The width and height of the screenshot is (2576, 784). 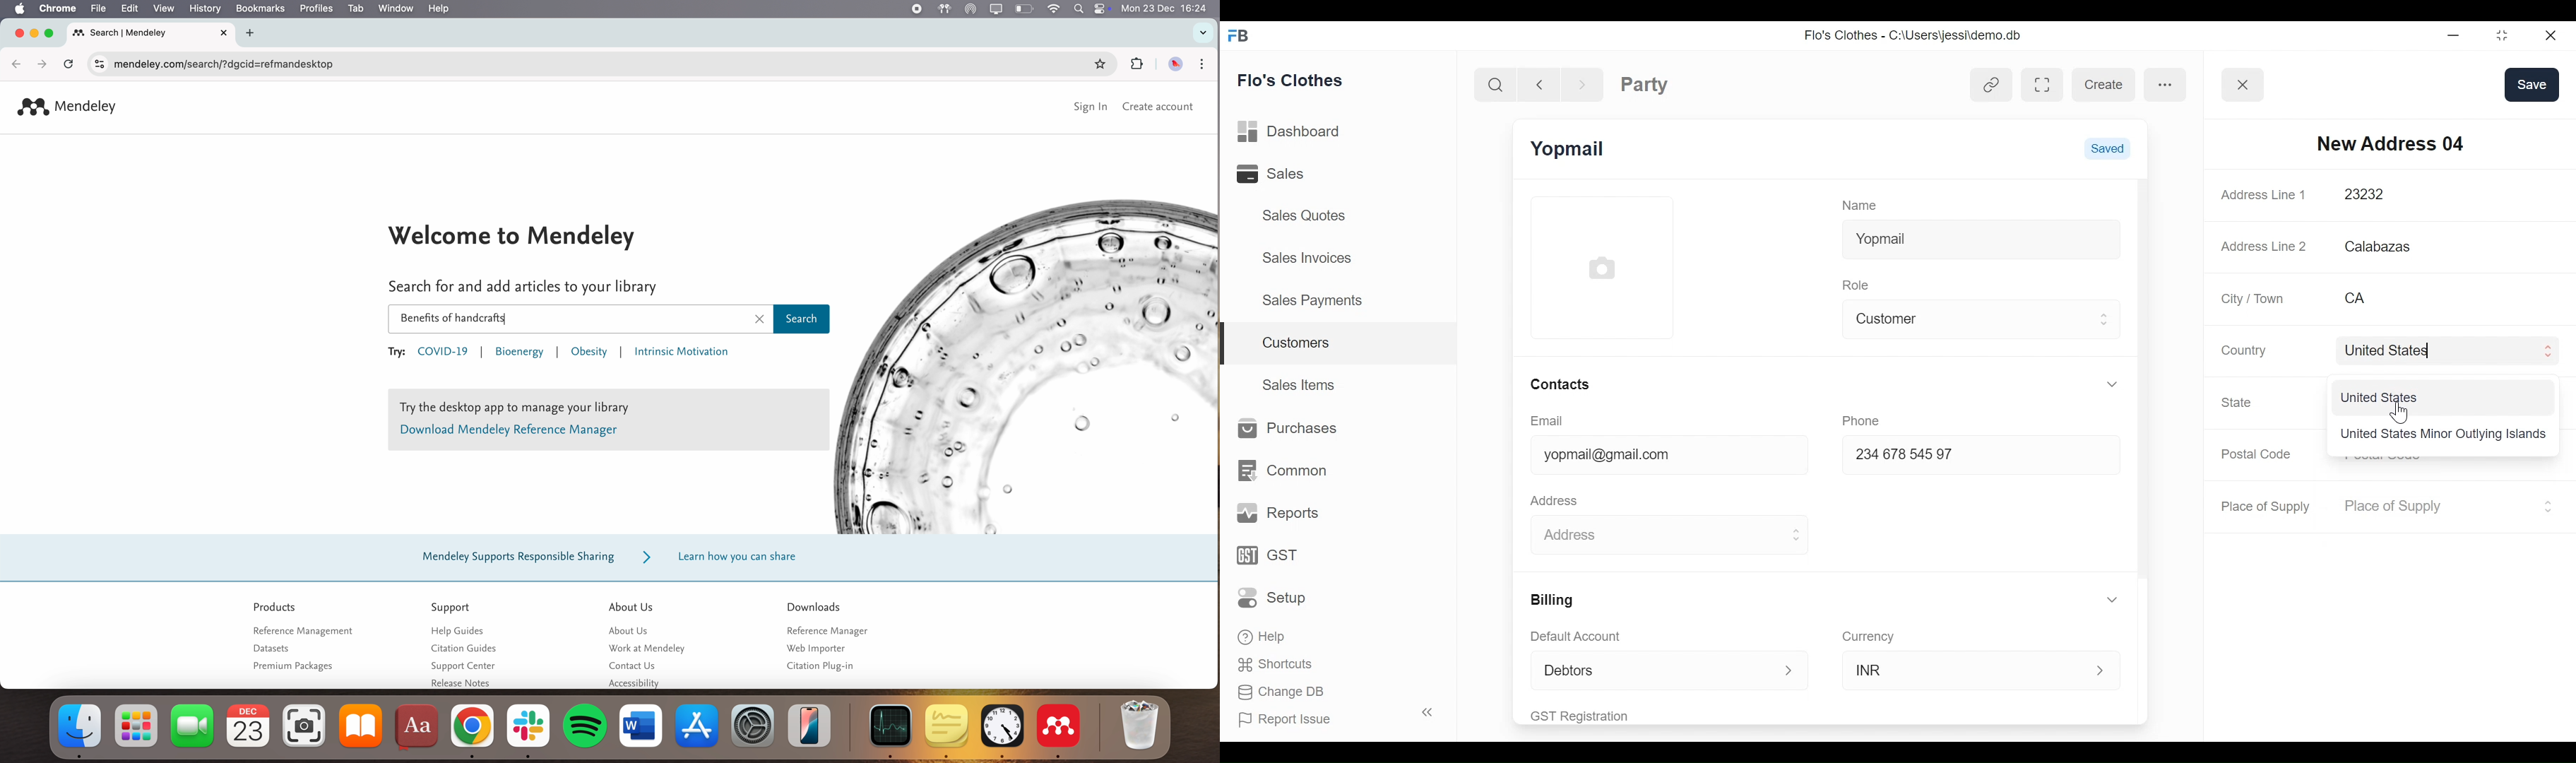 I want to click on Role, so click(x=1858, y=283).